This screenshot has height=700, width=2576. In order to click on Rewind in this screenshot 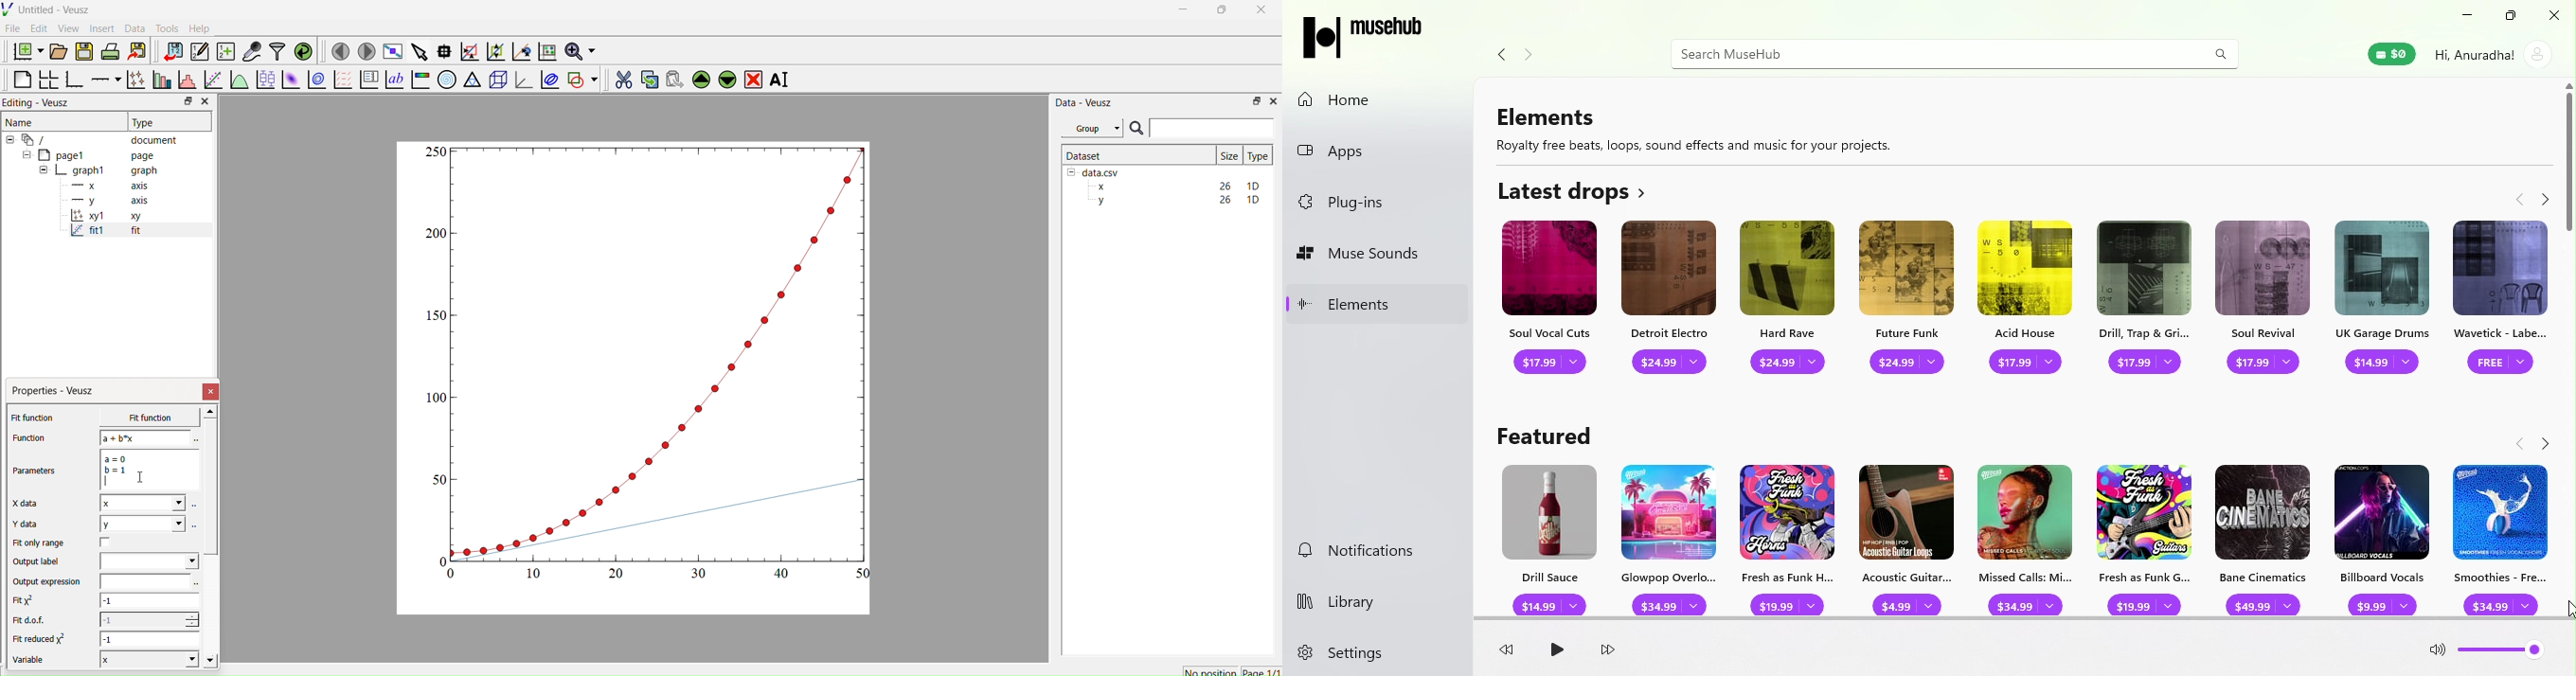, I will do `click(1512, 652)`.